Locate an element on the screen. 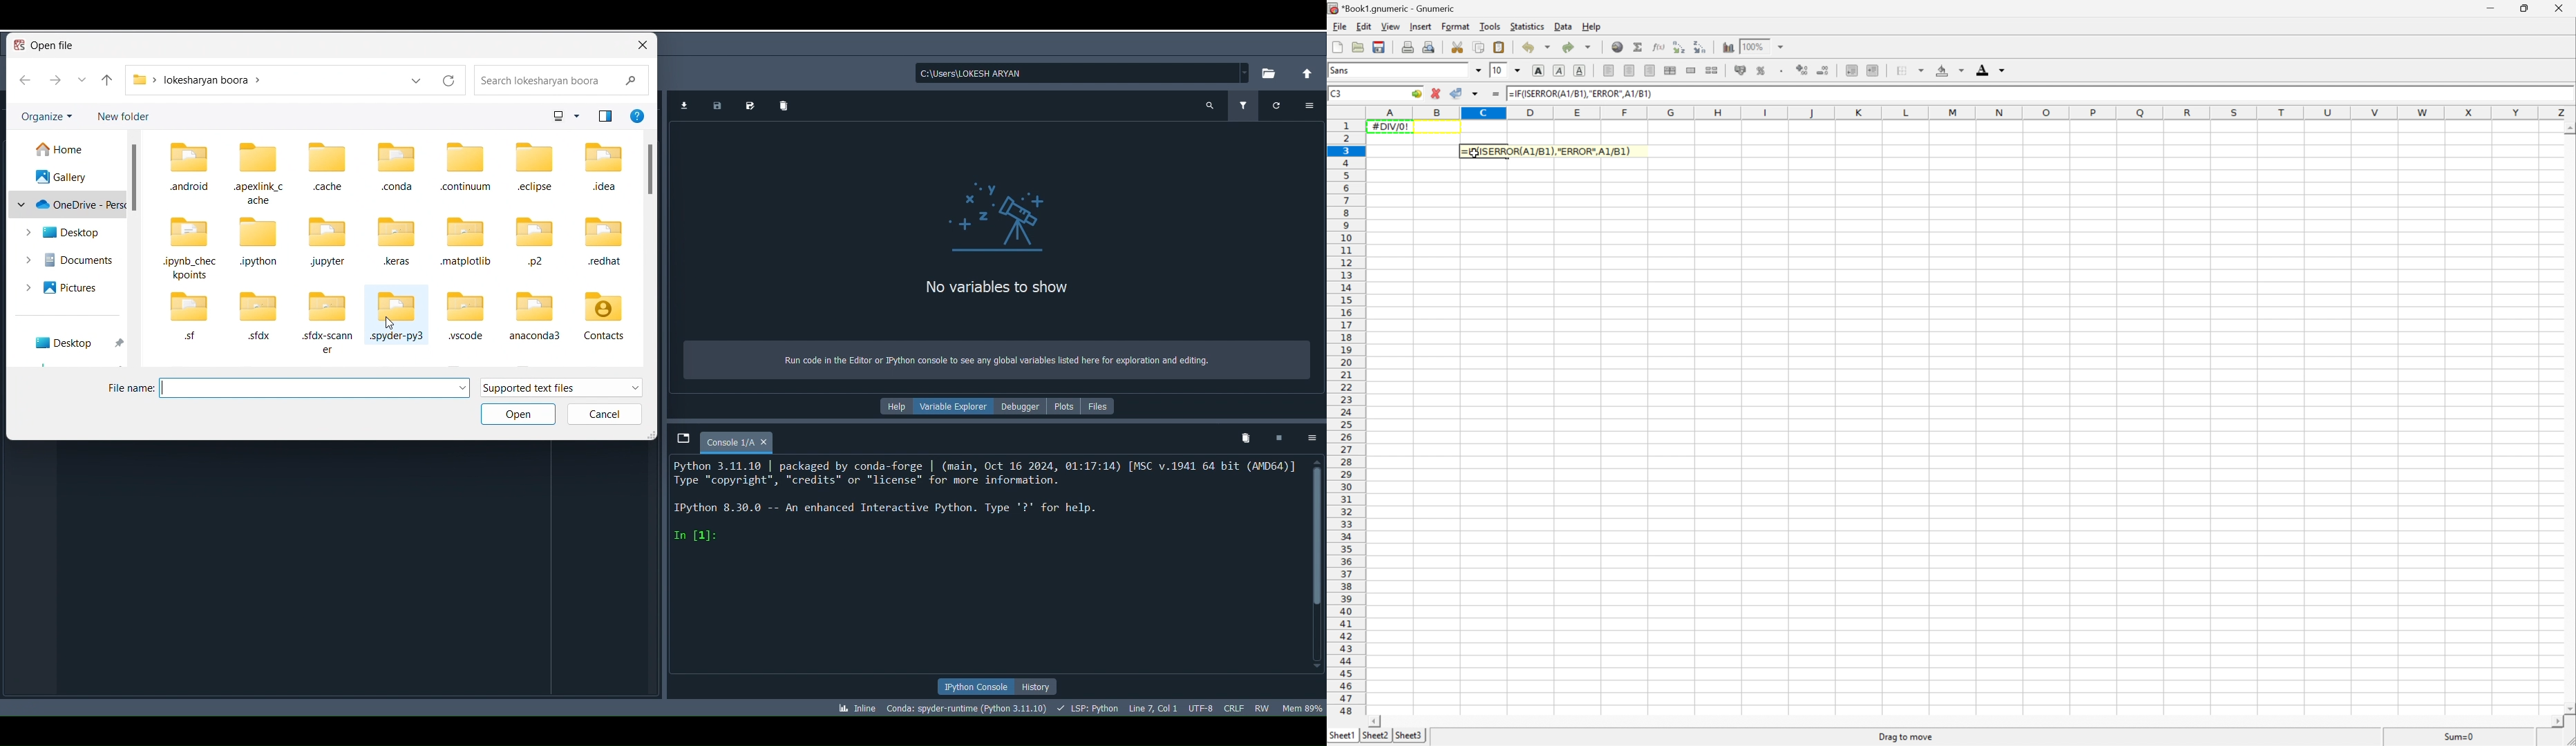  Drag to move is located at coordinates (1906, 737).